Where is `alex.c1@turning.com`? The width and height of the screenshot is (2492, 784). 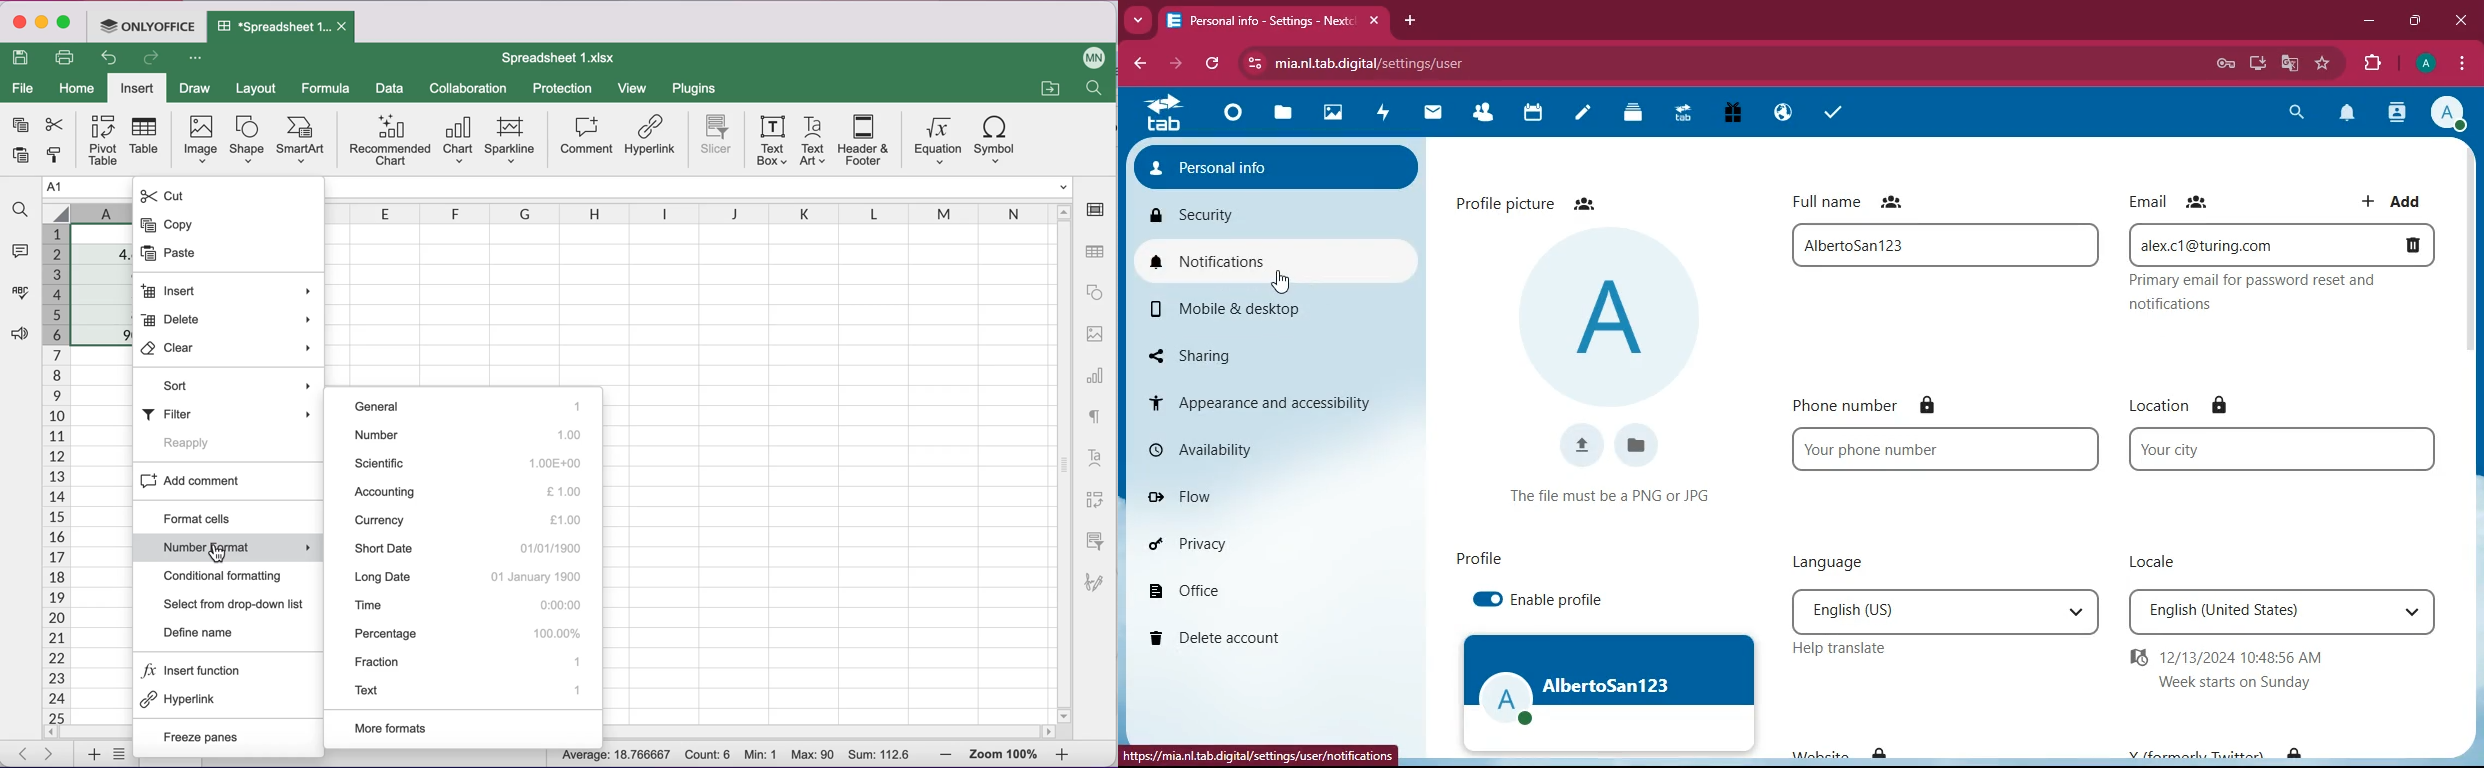
alex.c1@turning.com is located at coordinates (2259, 245).